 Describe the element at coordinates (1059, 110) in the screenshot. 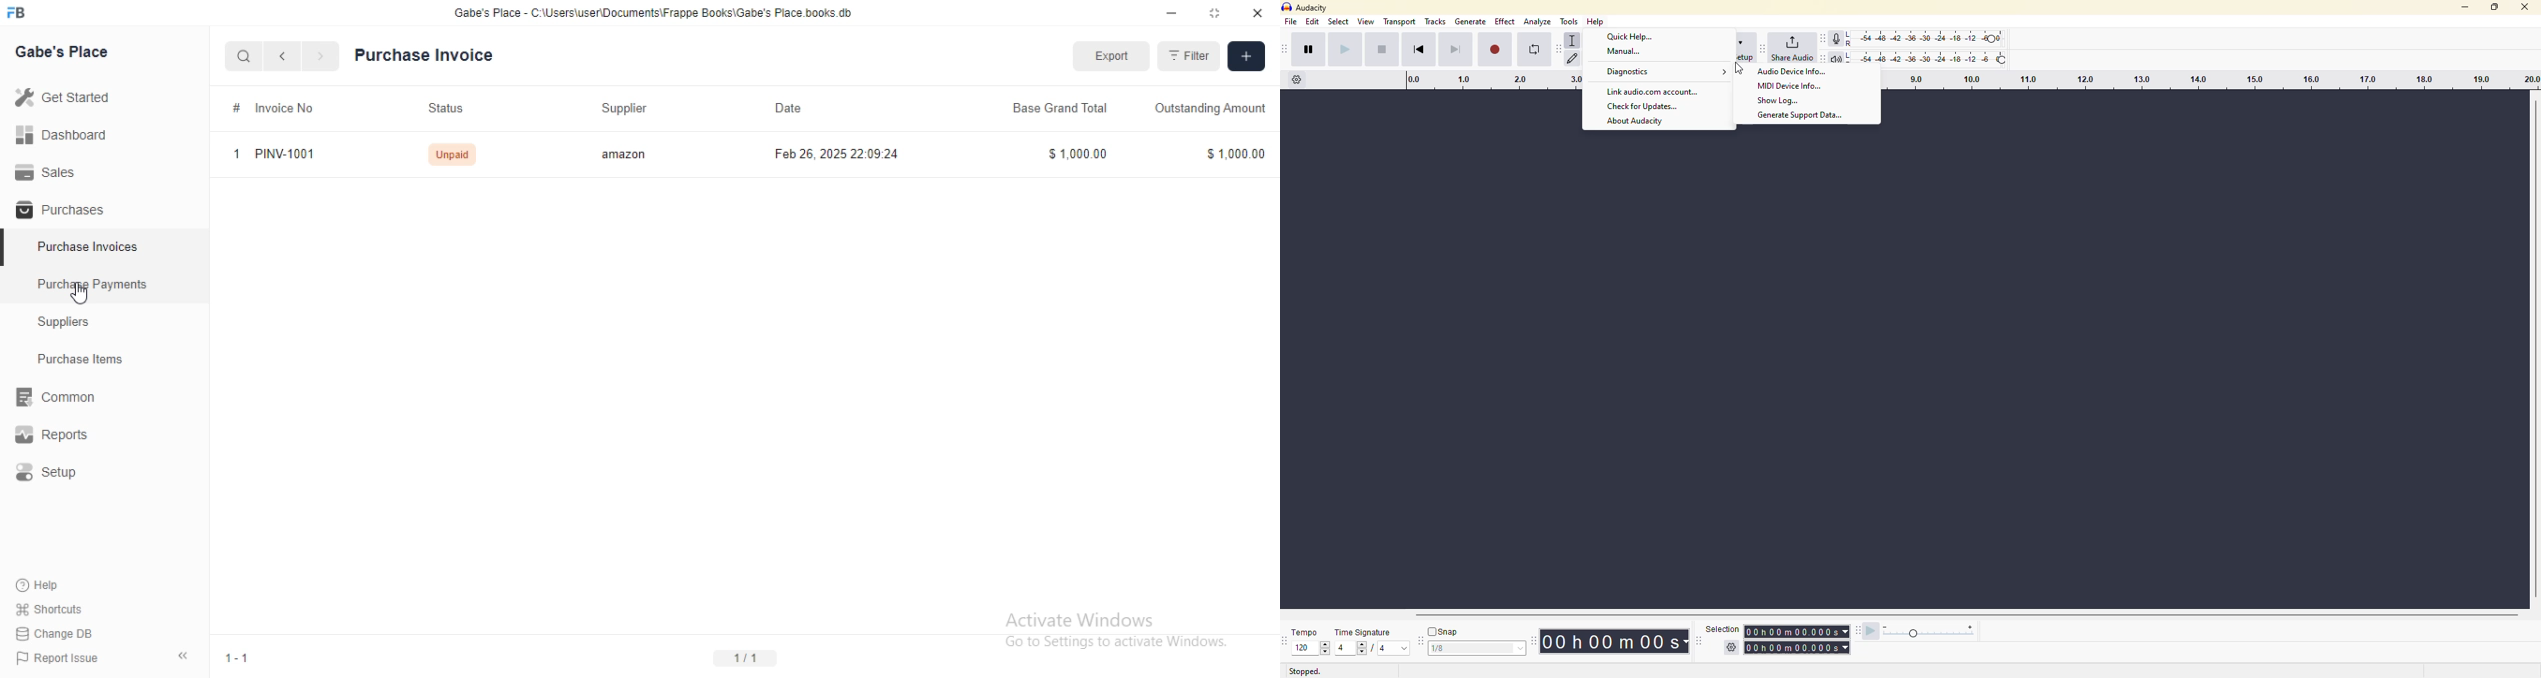

I see `Base Grand Total` at that location.